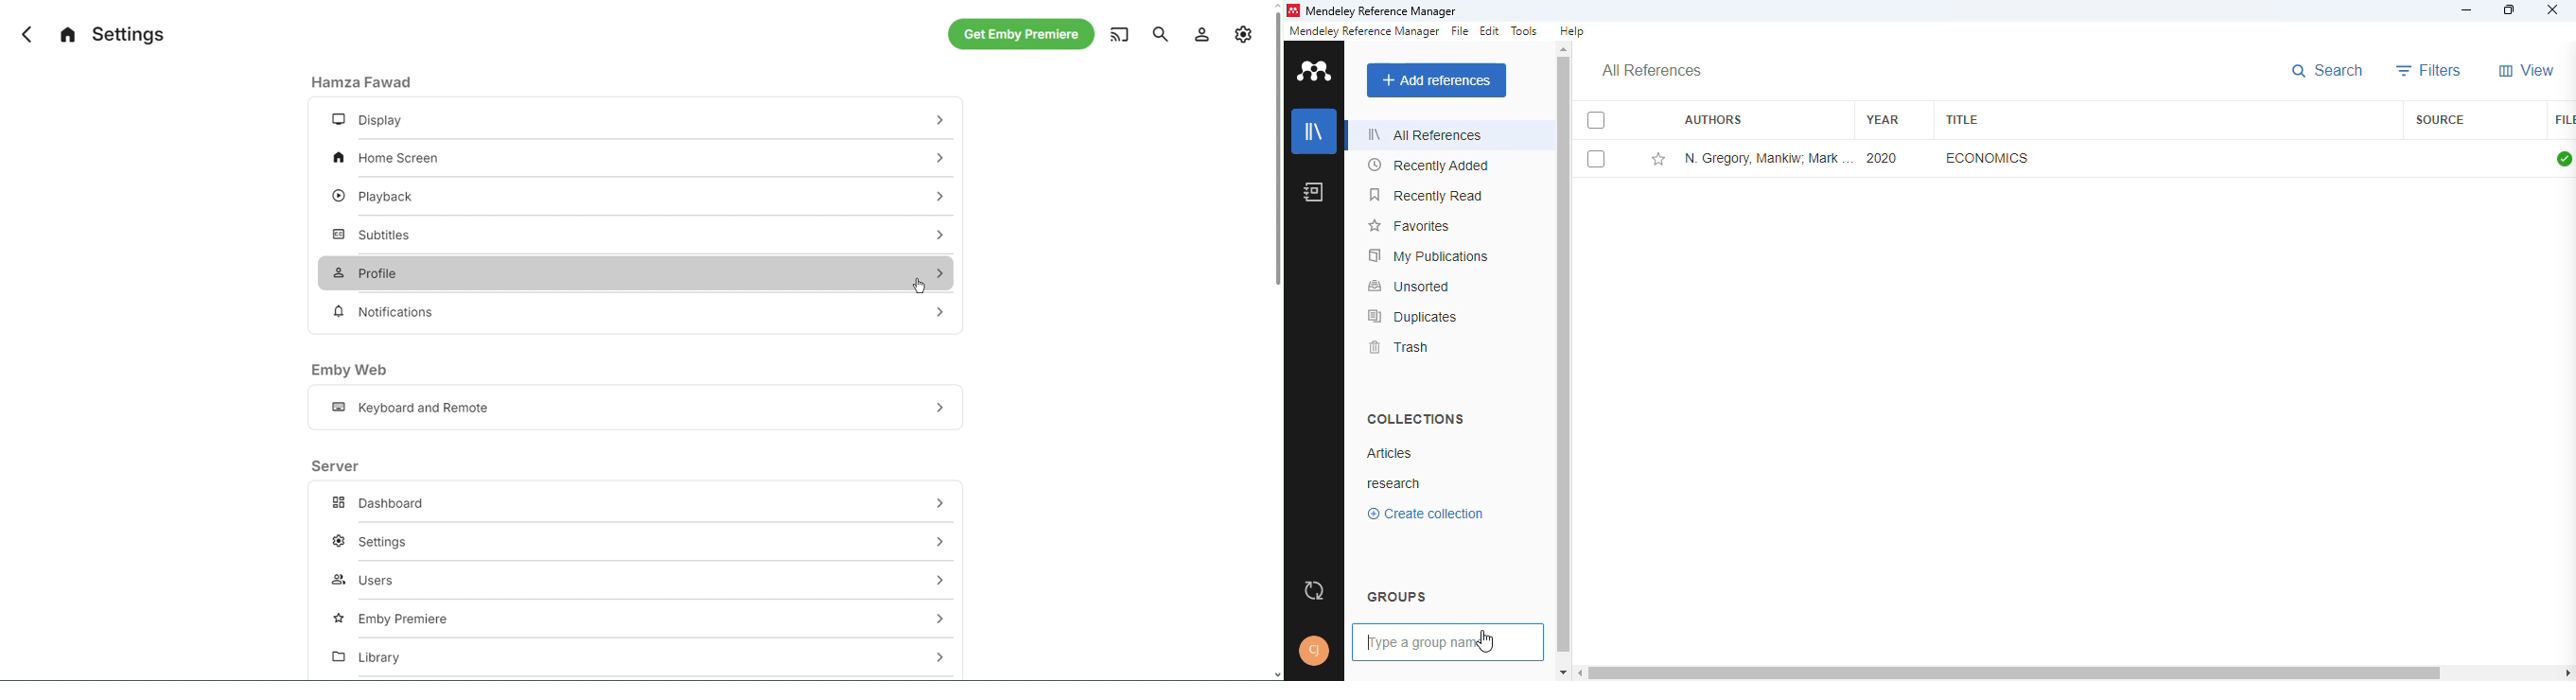 This screenshot has width=2576, height=700. Describe the element at coordinates (1490, 30) in the screenshot. I see `edit` at that location.